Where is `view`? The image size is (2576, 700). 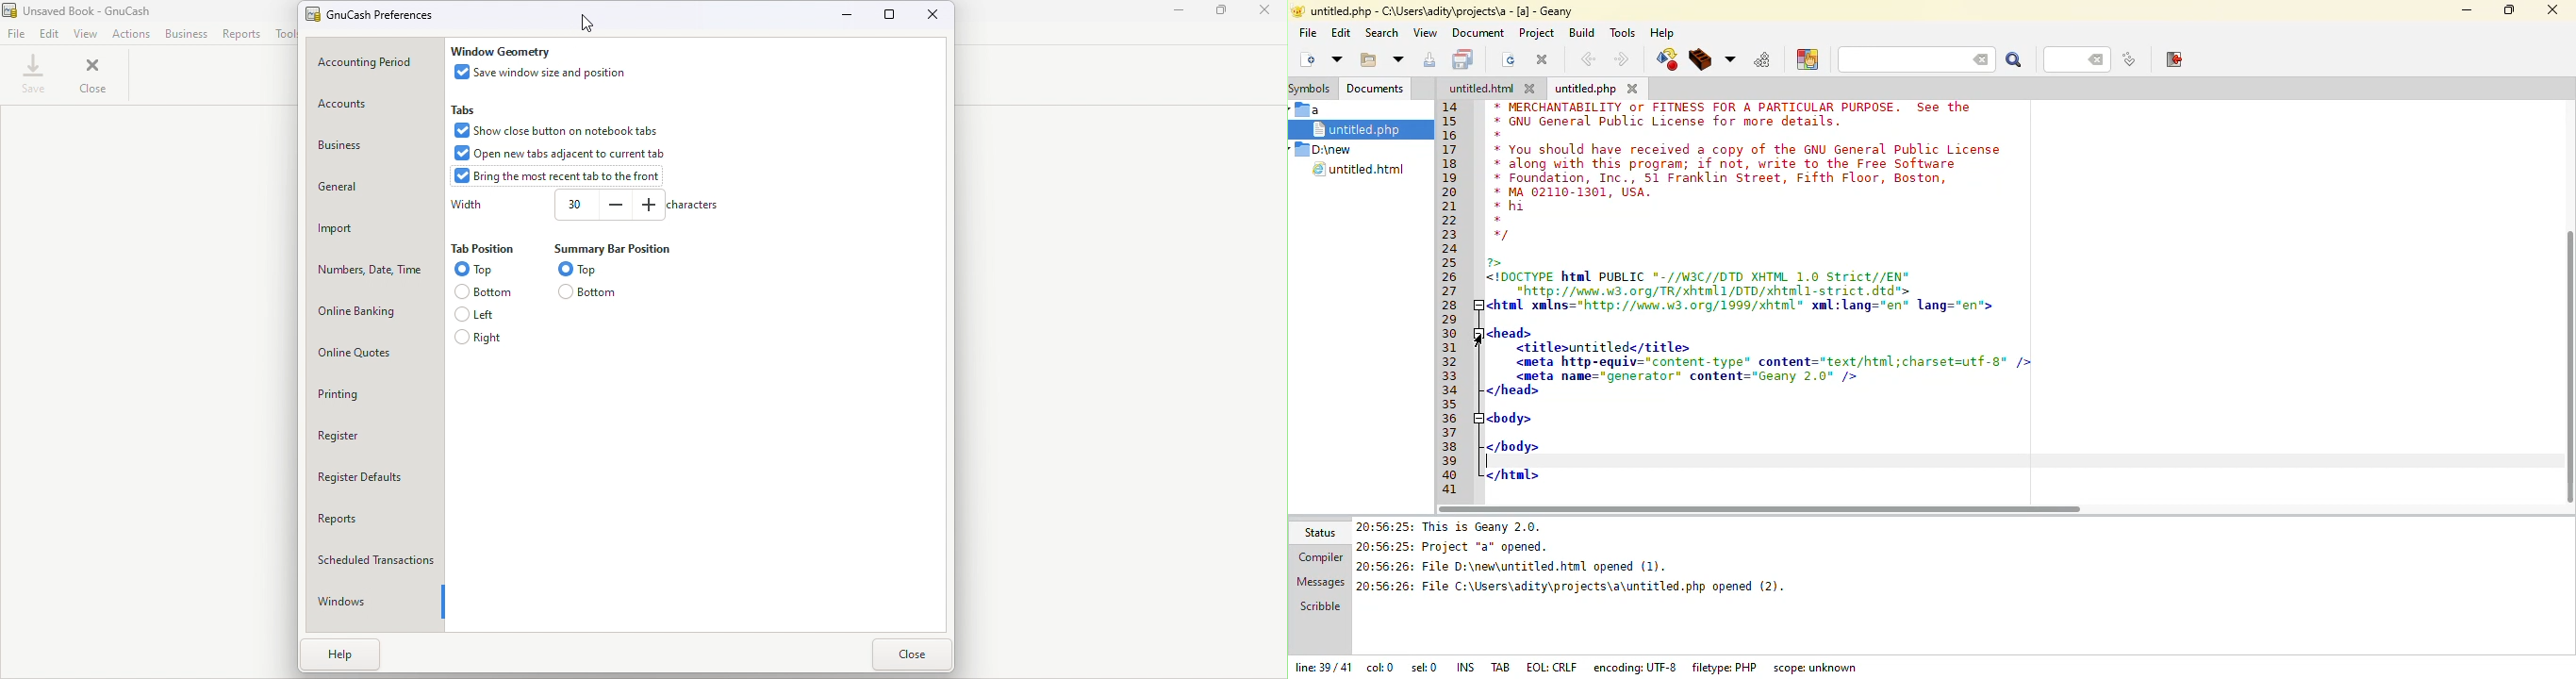 view is located at coordinates (1427, 33).